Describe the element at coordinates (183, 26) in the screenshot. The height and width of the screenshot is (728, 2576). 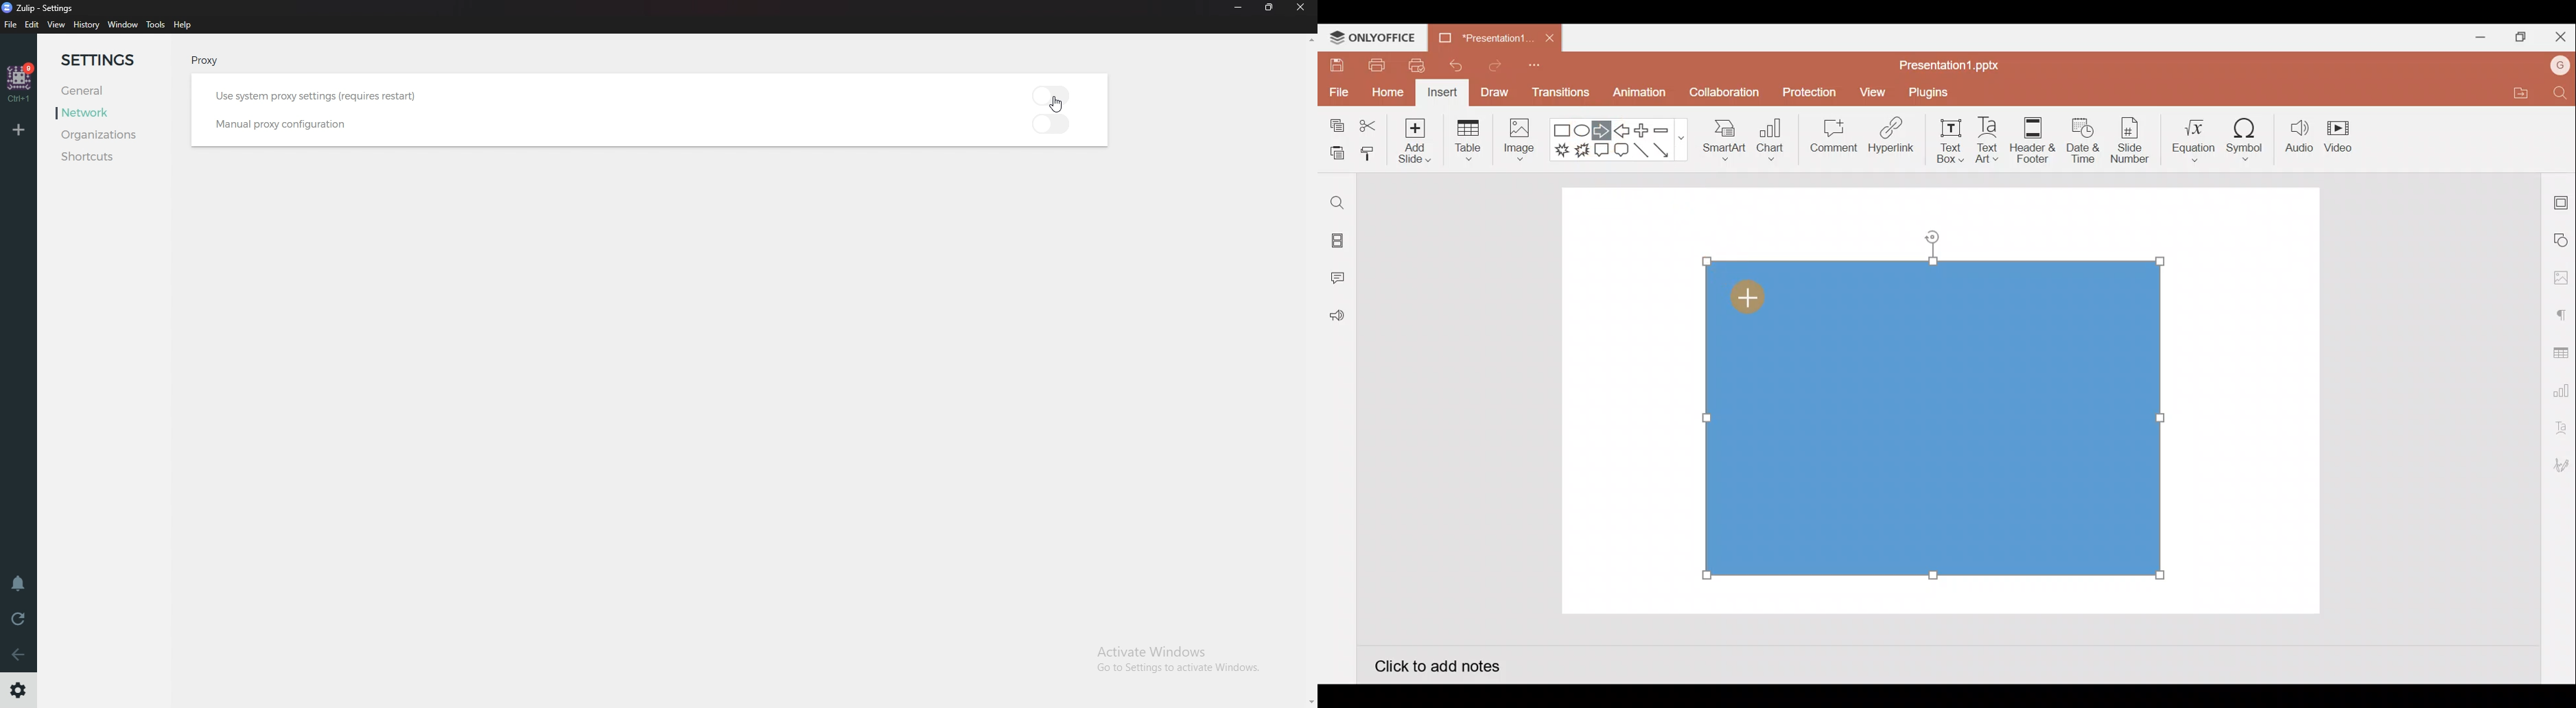
I see `help` at that location.